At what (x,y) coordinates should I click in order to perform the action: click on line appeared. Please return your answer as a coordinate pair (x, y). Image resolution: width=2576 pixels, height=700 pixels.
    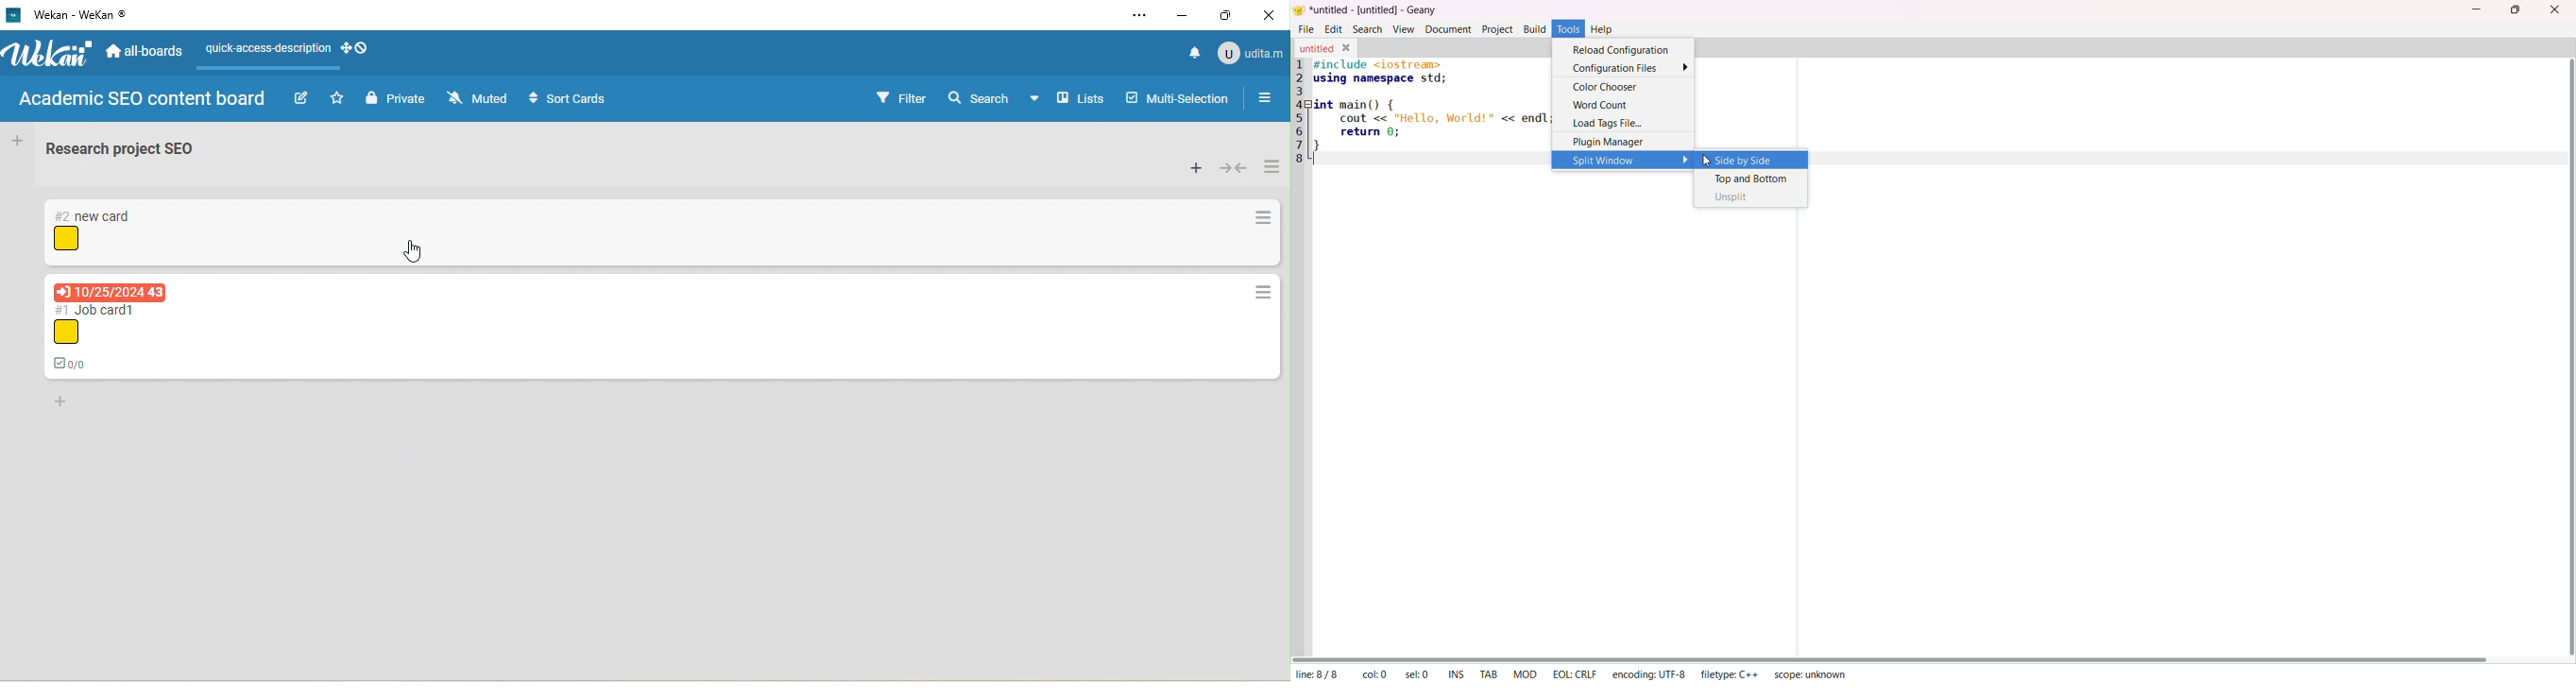
    Looking at the image, I should click on (279, 69).